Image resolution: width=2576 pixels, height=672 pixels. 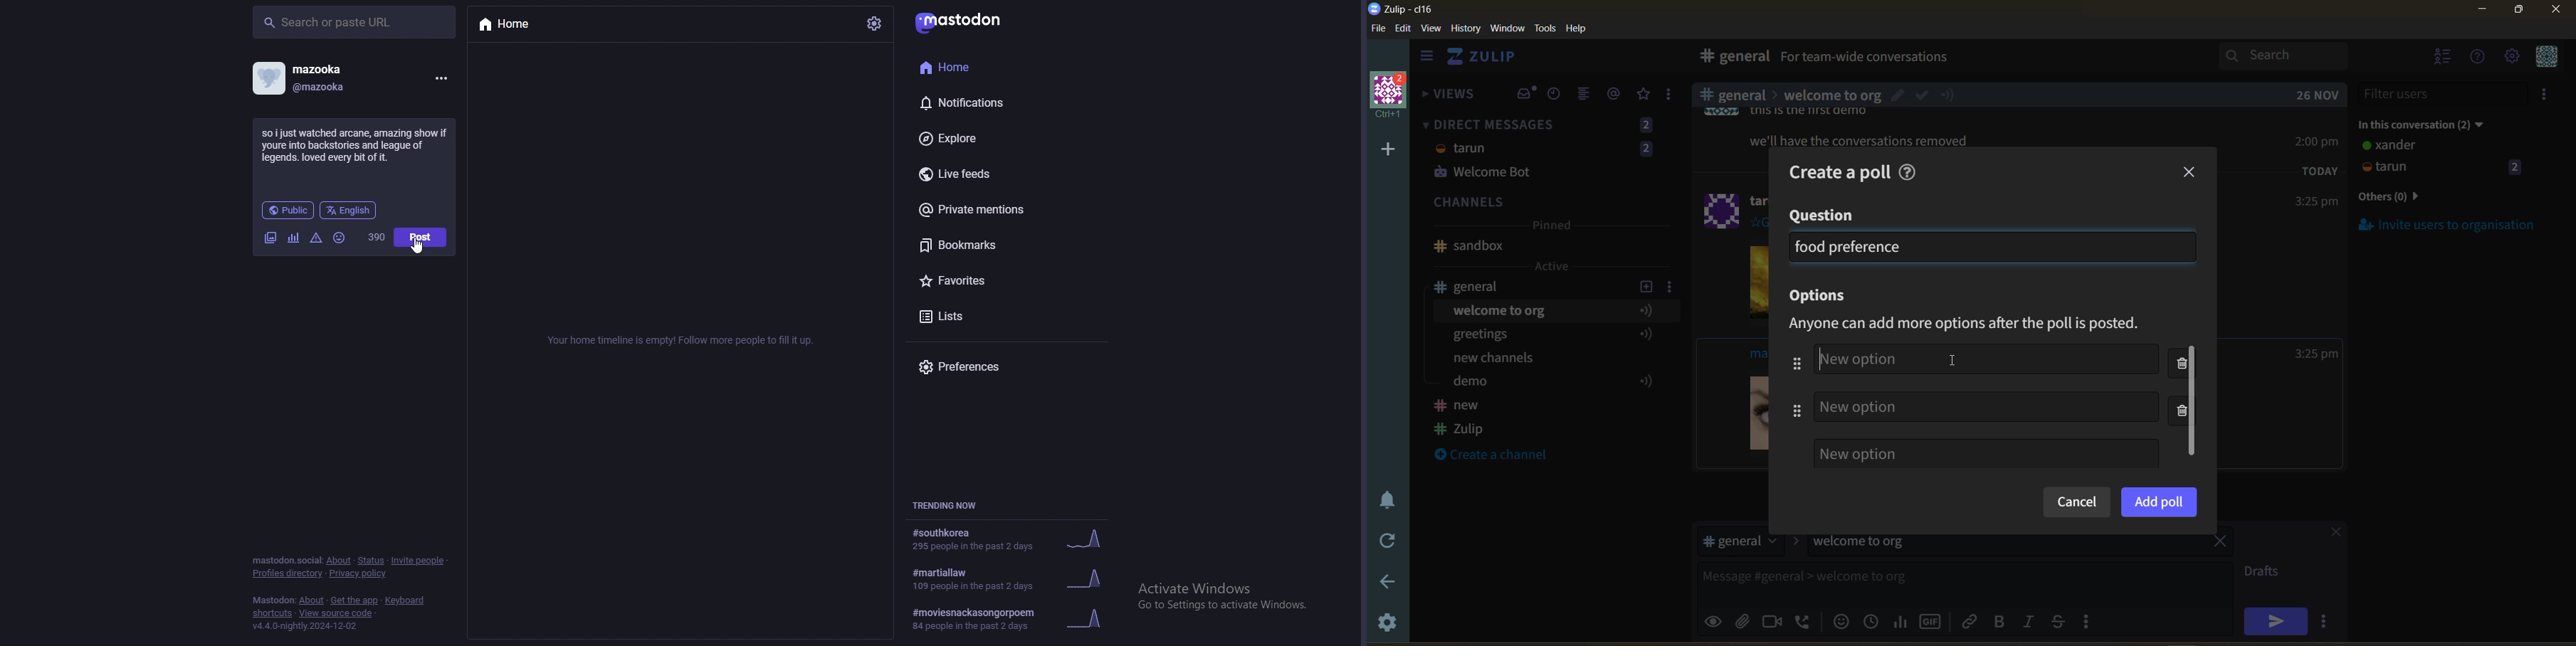 I want to click on about, so click(x=311, y=600).